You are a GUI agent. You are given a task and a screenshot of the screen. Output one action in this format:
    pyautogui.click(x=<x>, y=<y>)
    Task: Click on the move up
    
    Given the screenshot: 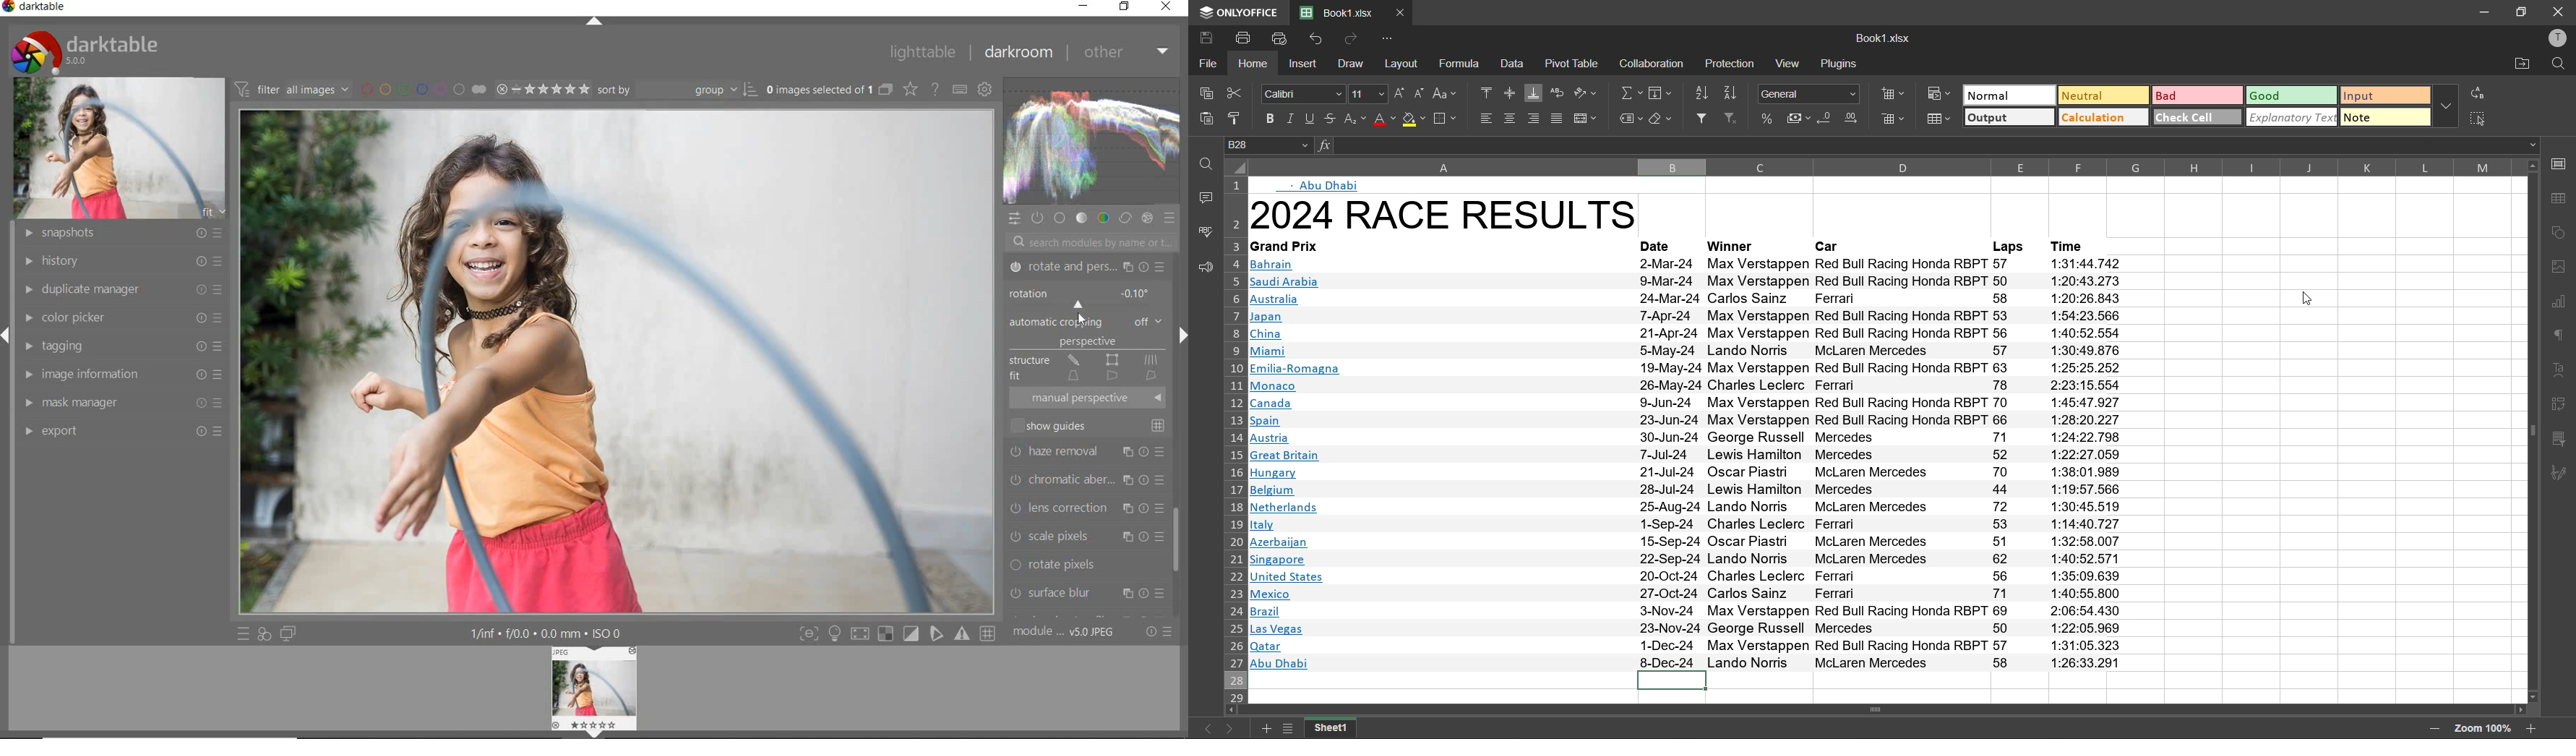 What is the action you would take?
    pyautogui.click(x=2531, y=171)
    